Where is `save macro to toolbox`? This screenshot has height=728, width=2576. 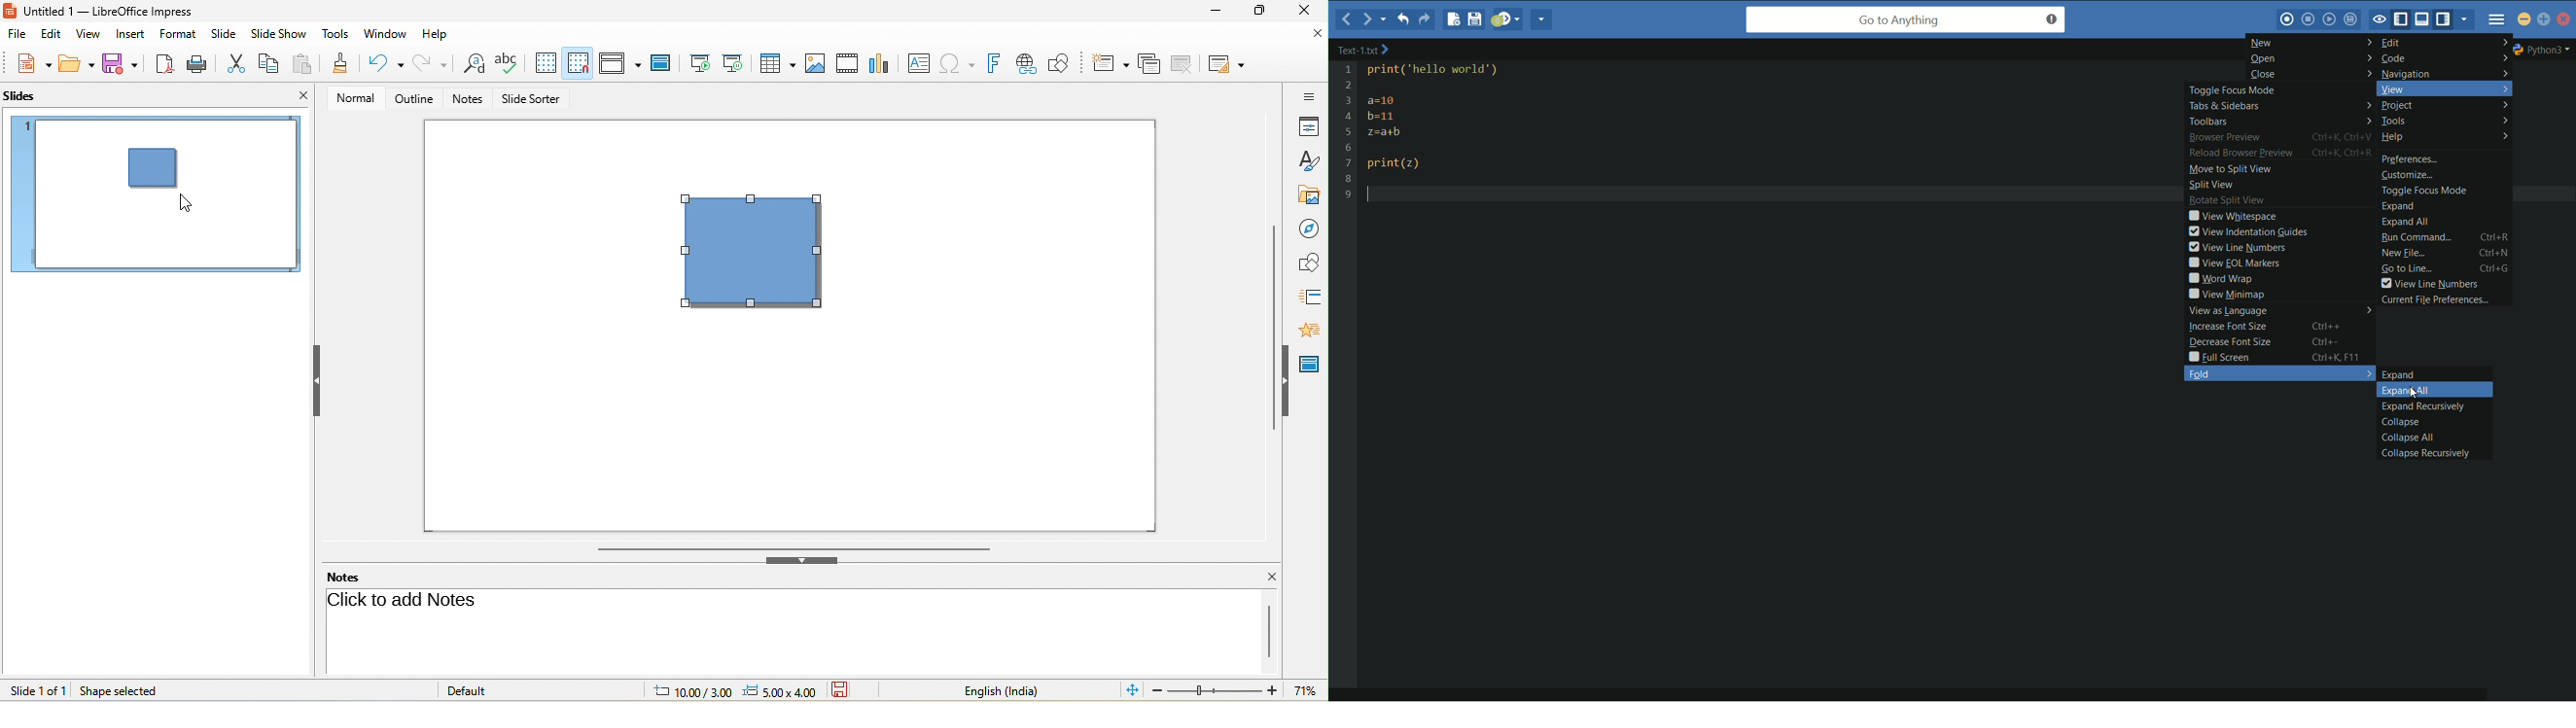
save macro to toolbox is located at coordinates (2352, 20).